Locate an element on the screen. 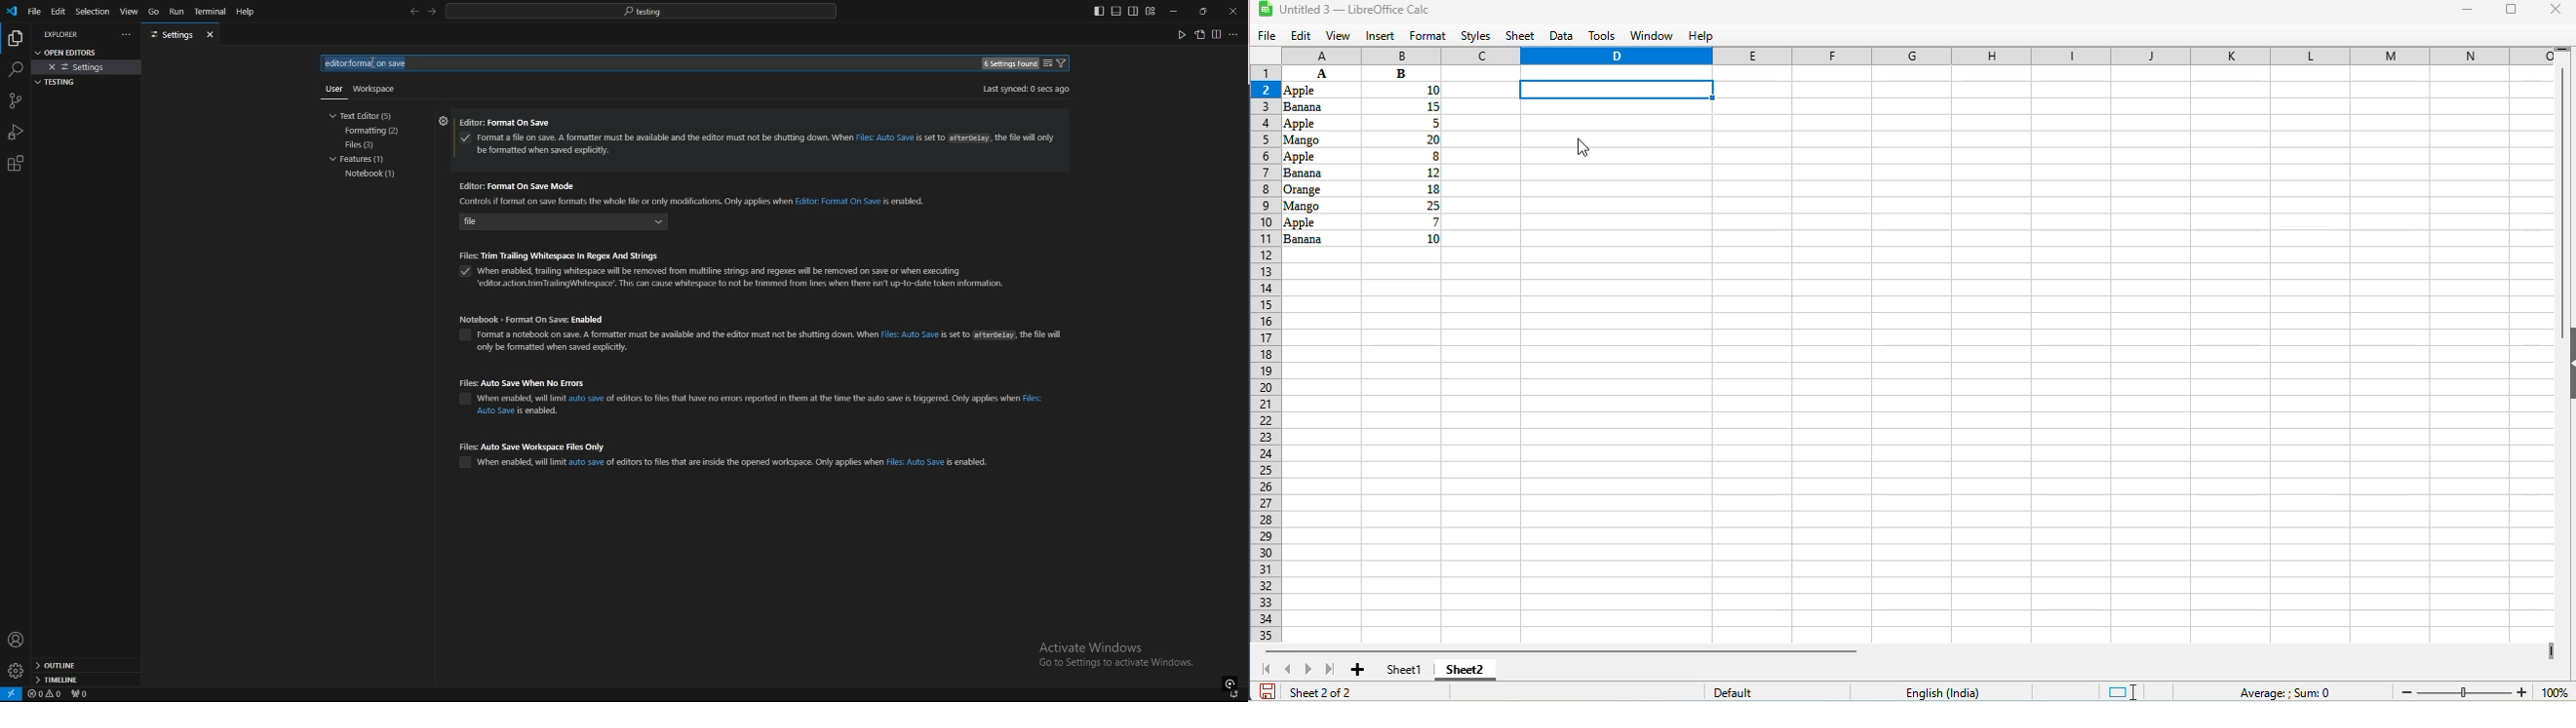 This screenshot has height=728, width=2576. open settings is located at coordinates (72, 51).